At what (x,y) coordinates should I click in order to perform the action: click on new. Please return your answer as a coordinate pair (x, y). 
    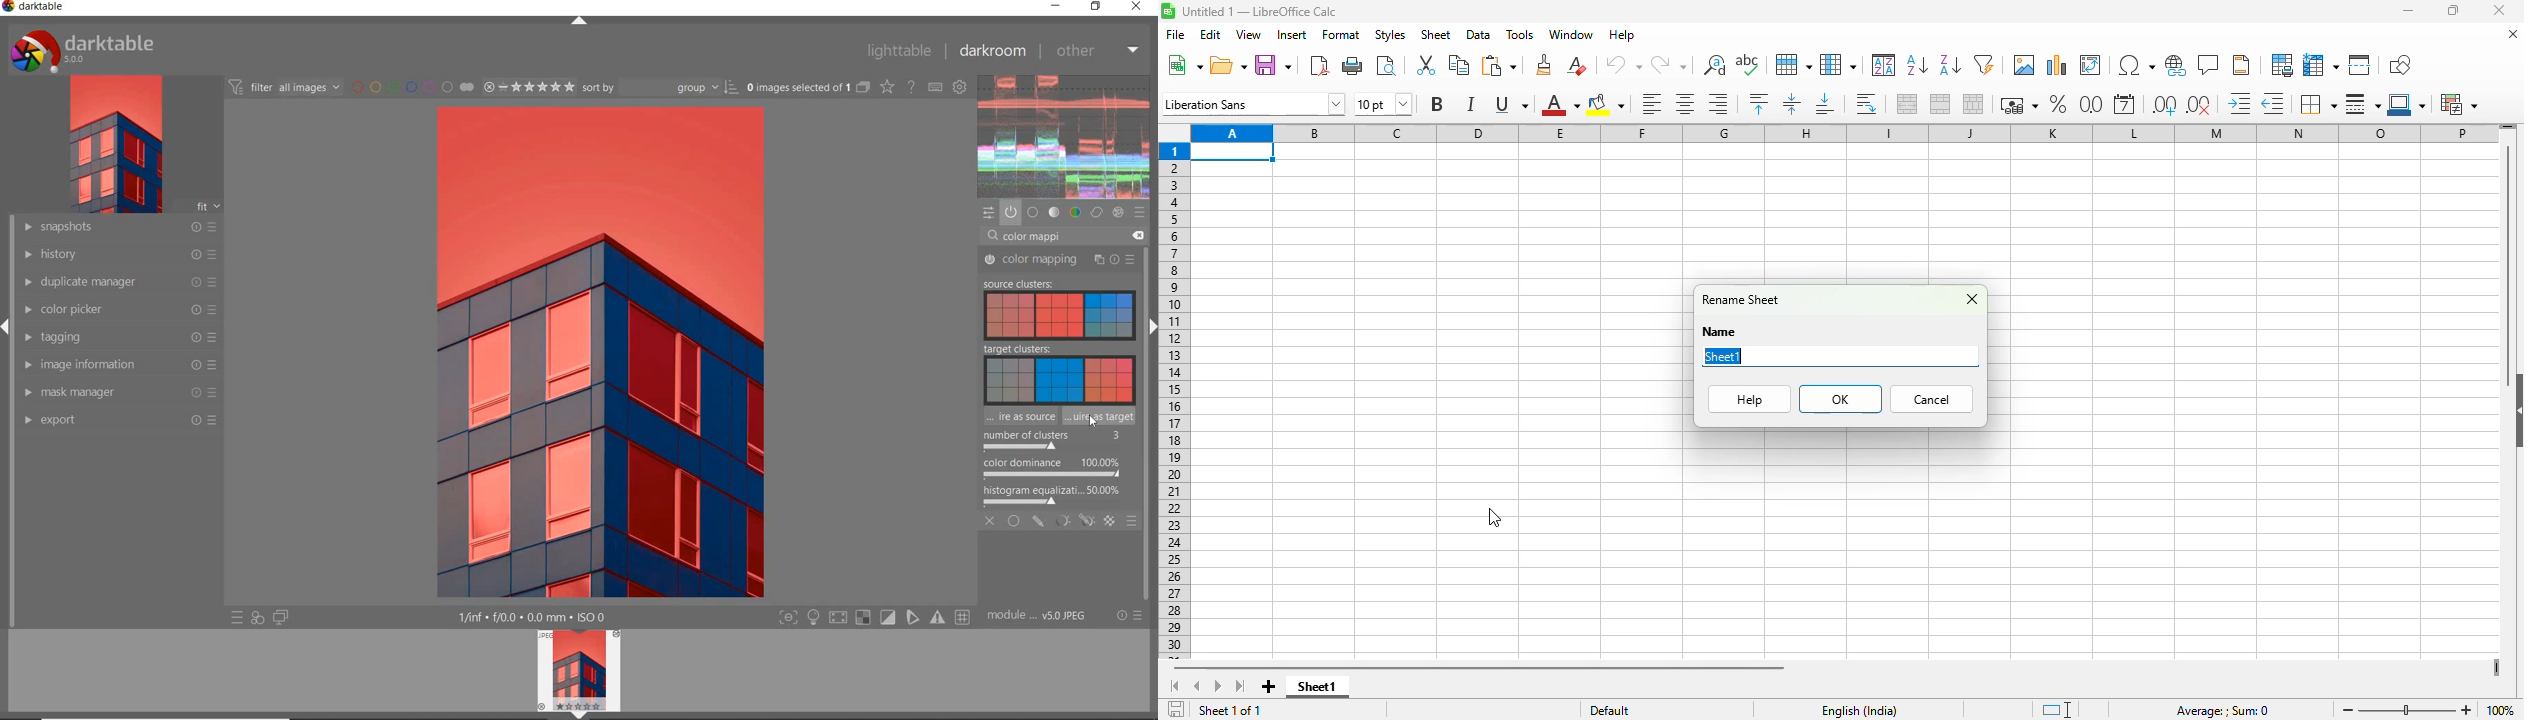
    Looking at the image, I should click on (1184, 65).